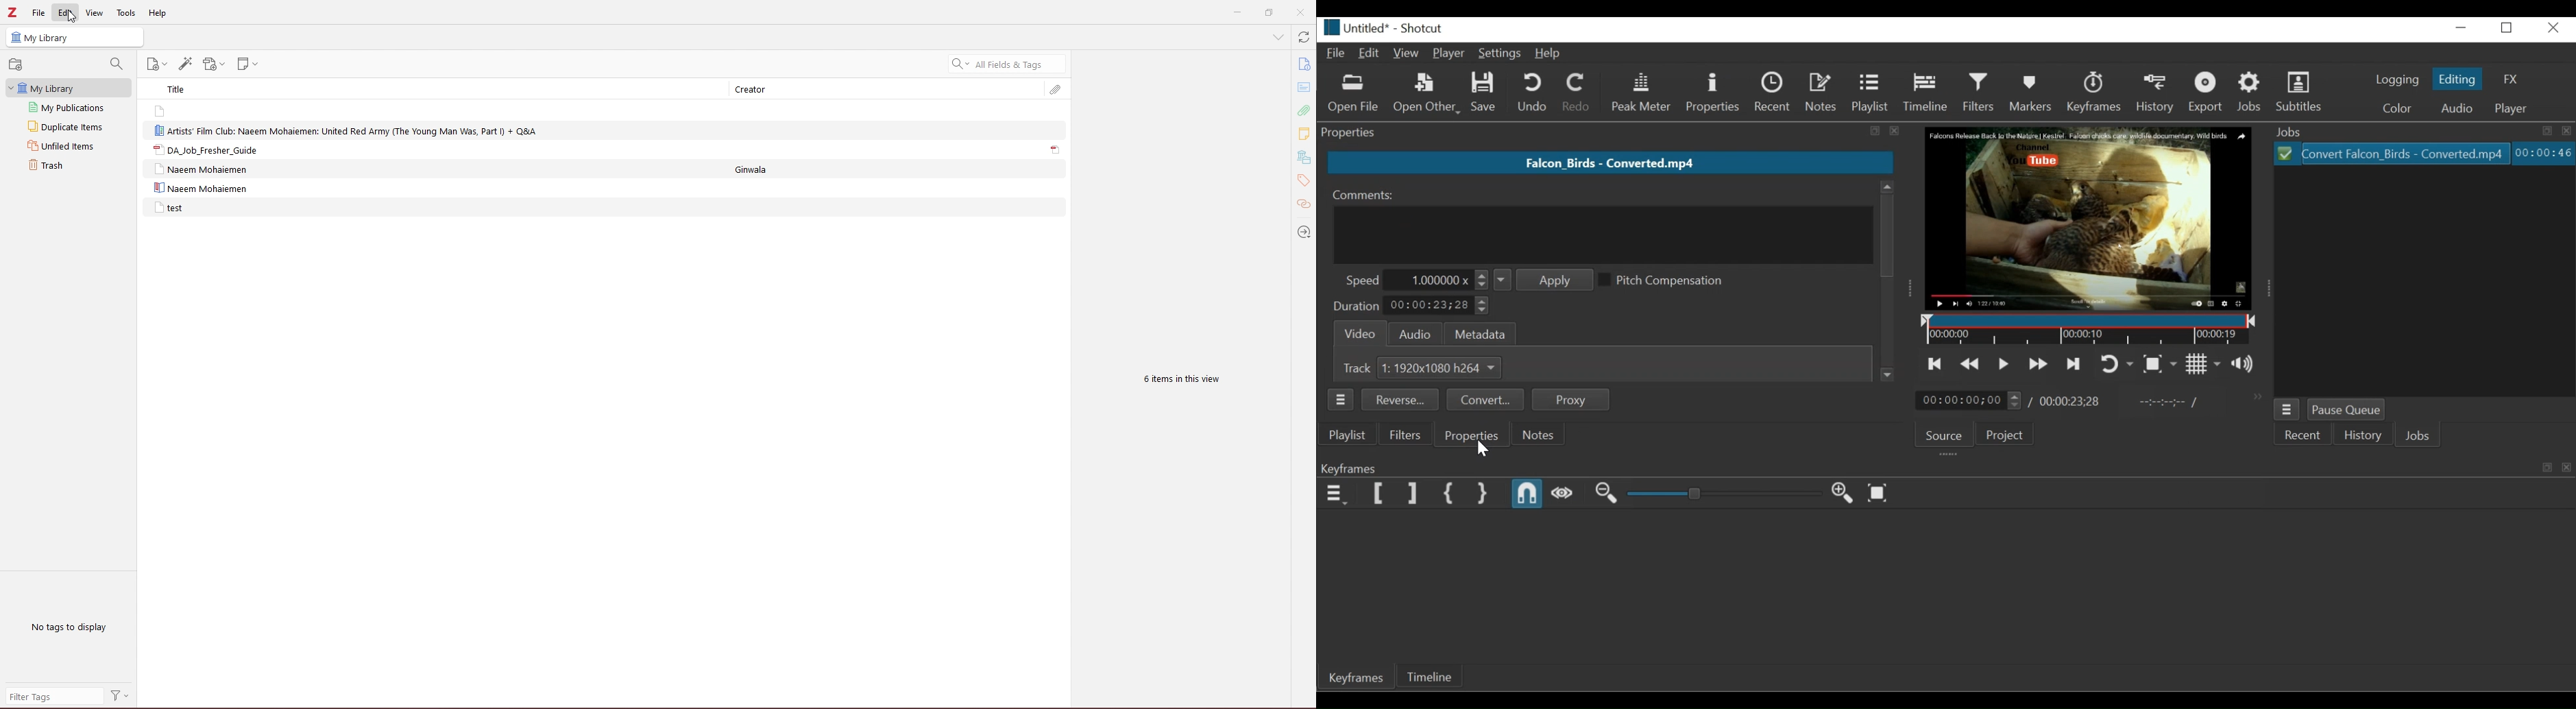 The height and width of the screenshot is (728, 2576). What do you see at coordinates (1400, 399) in the screenshot?
I see `Reverse` at bounding box center [1400, 399].